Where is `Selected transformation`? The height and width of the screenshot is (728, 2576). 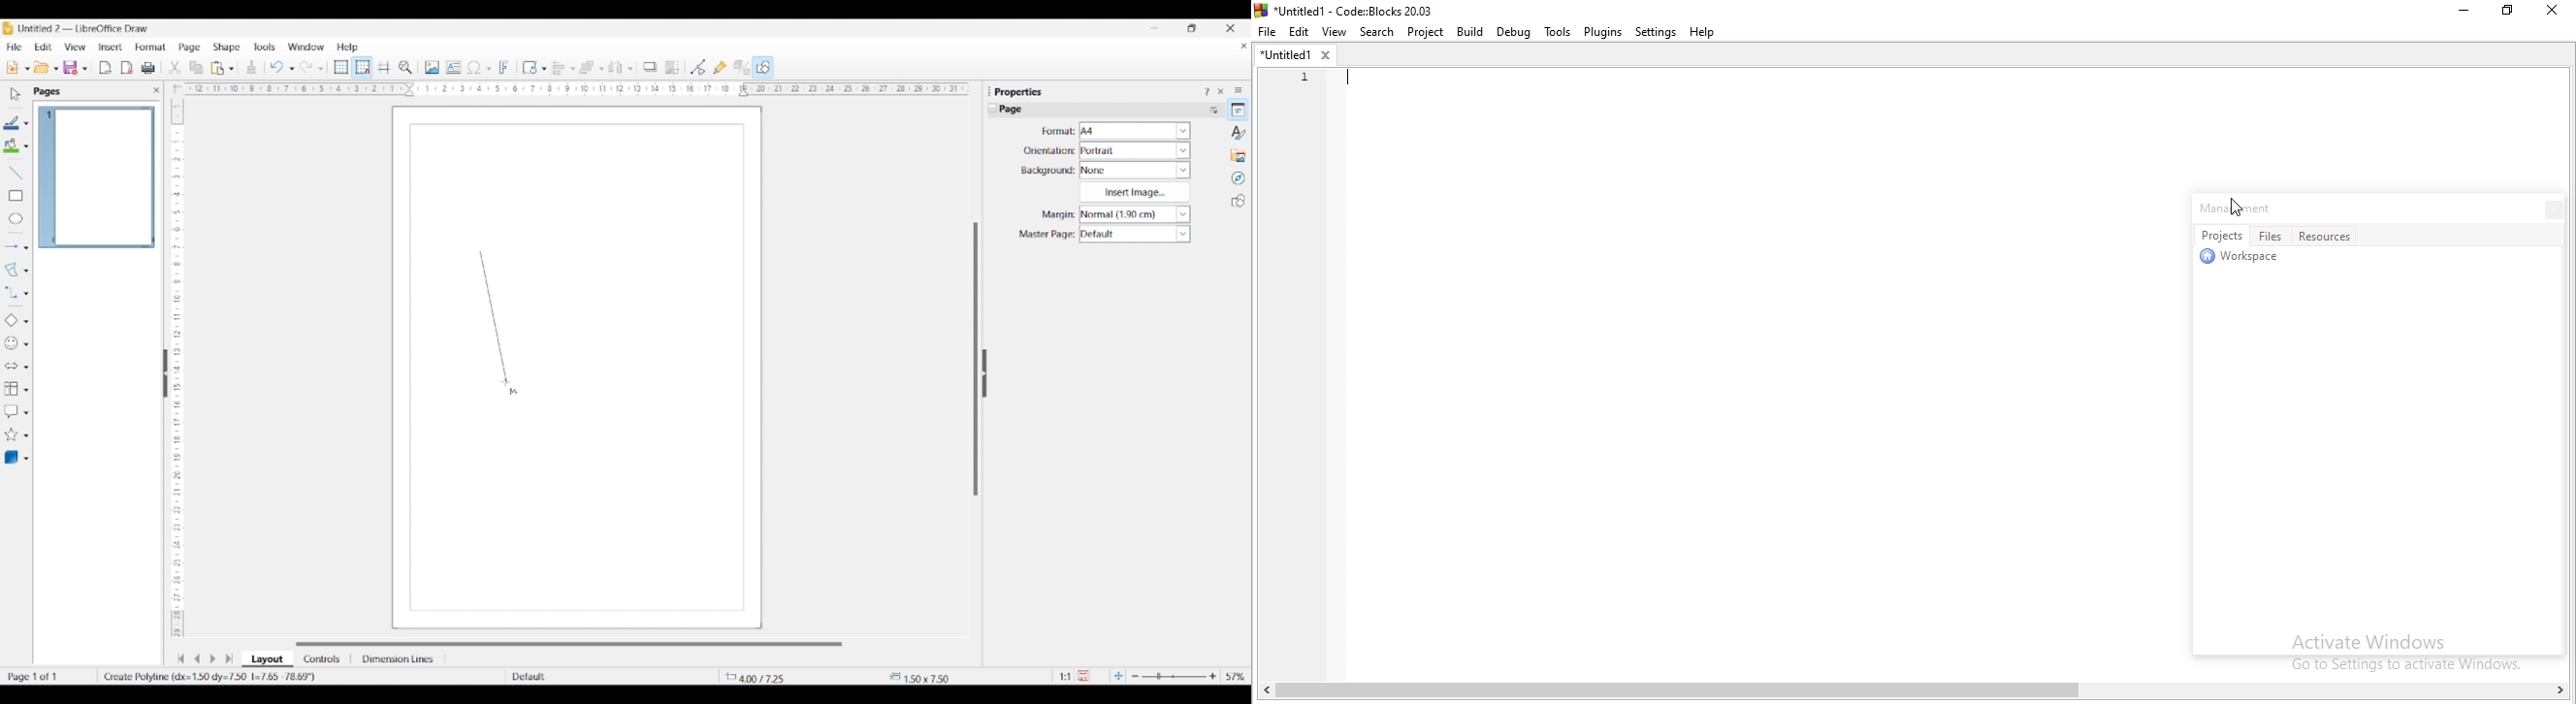
Selected transformation is located at coordinates (529, 67).